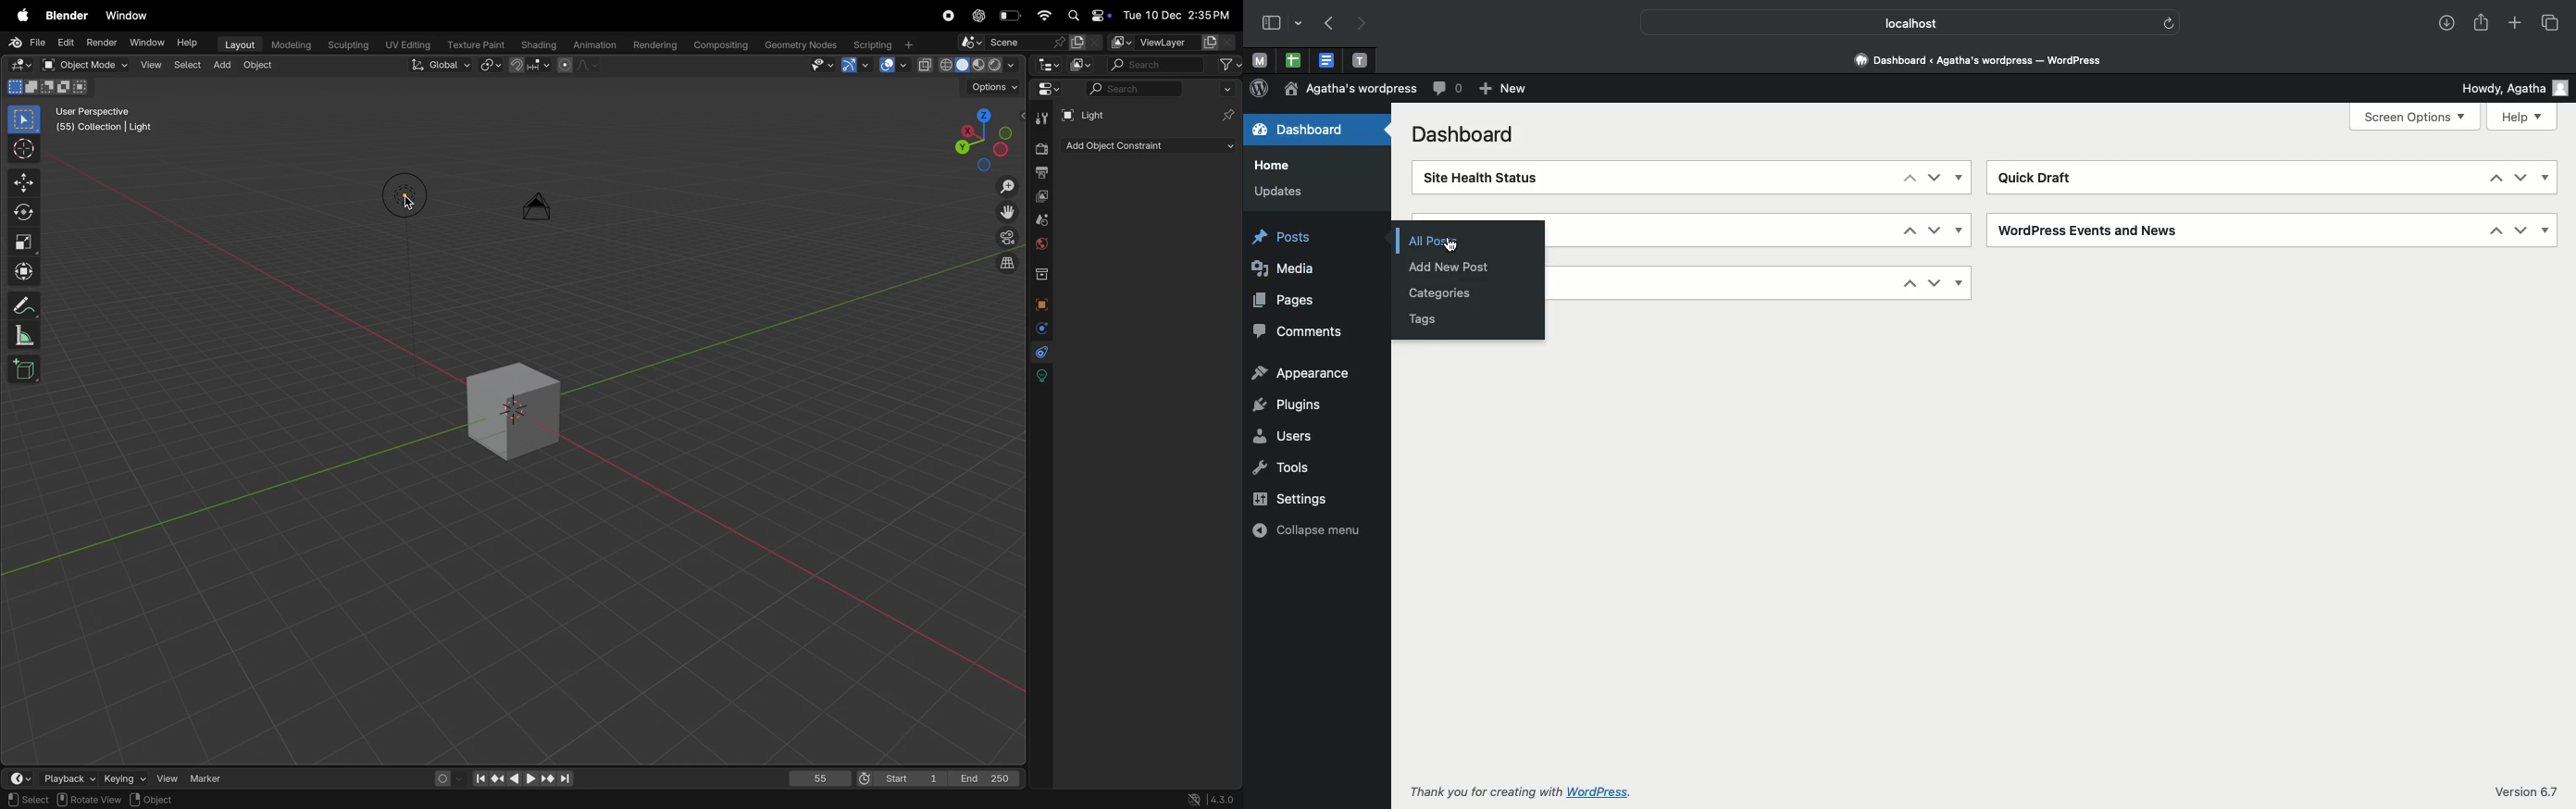 Image resolution: width=2576 pixels, height=812 pixels. What do you see at coordinates (157, 799) in the screenshot?
I see `Objects` at bounding box center [157, 799].